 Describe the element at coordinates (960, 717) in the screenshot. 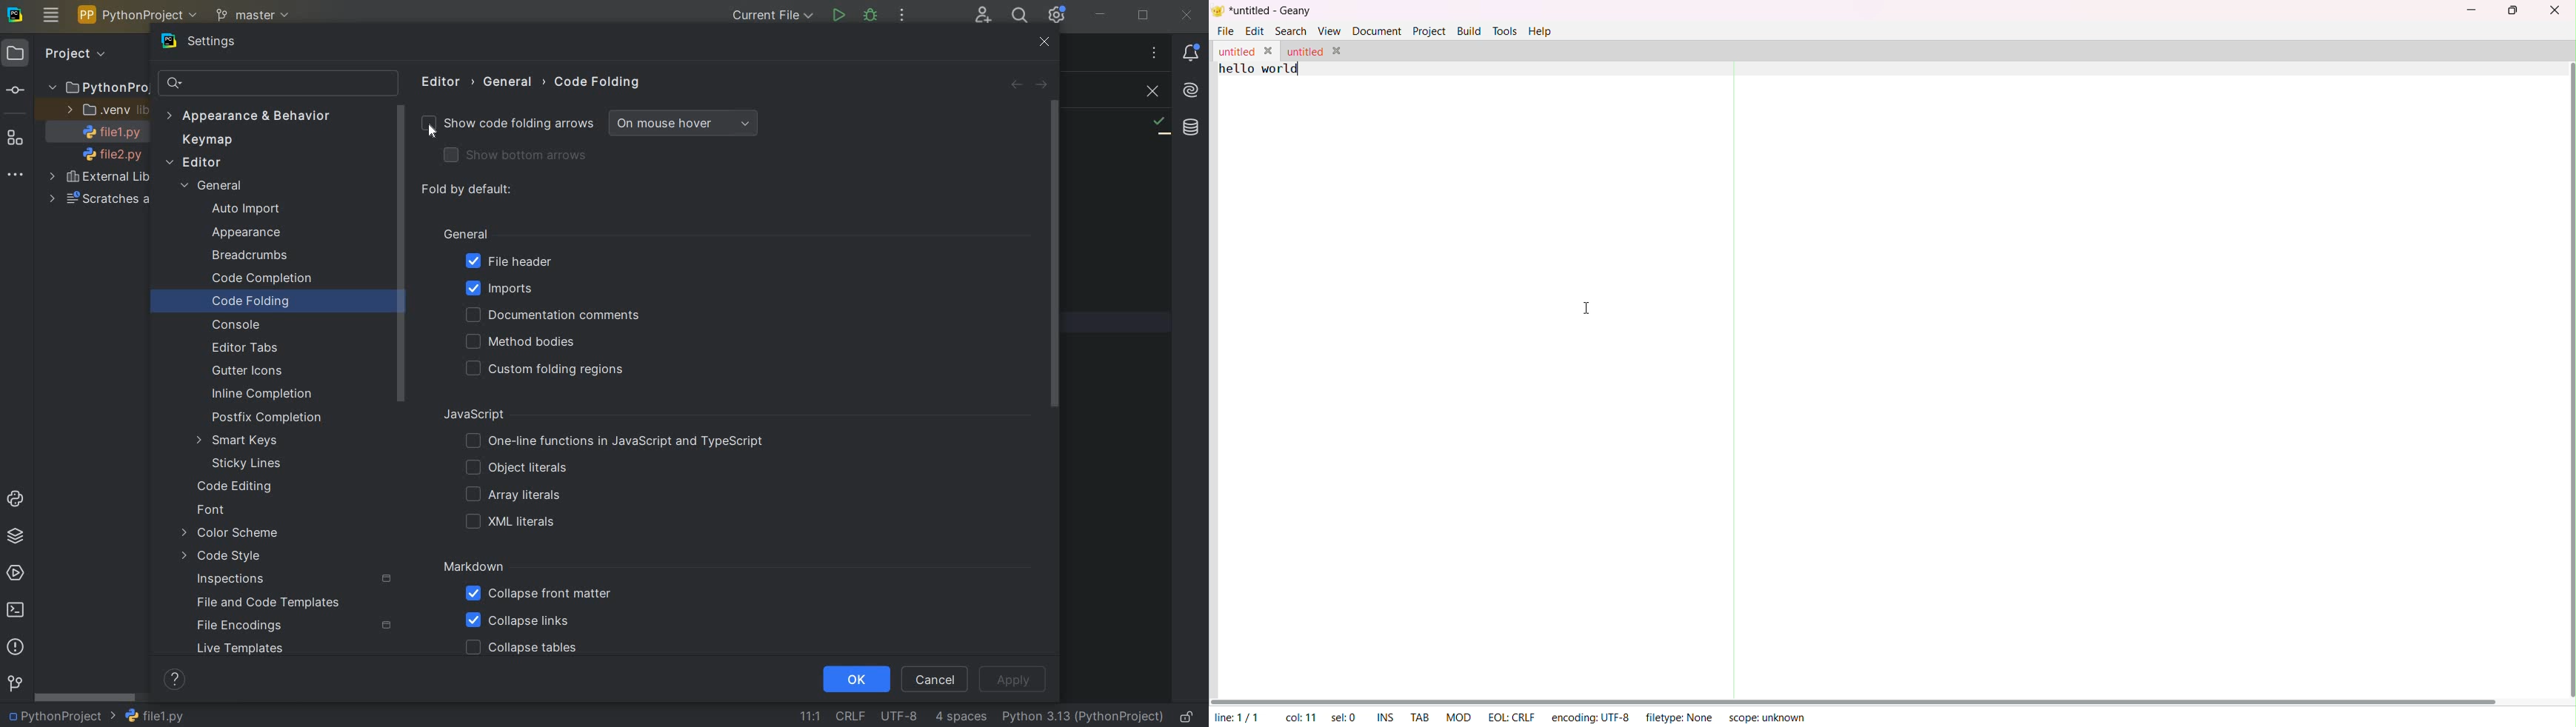

I see `INDENT` at that location.